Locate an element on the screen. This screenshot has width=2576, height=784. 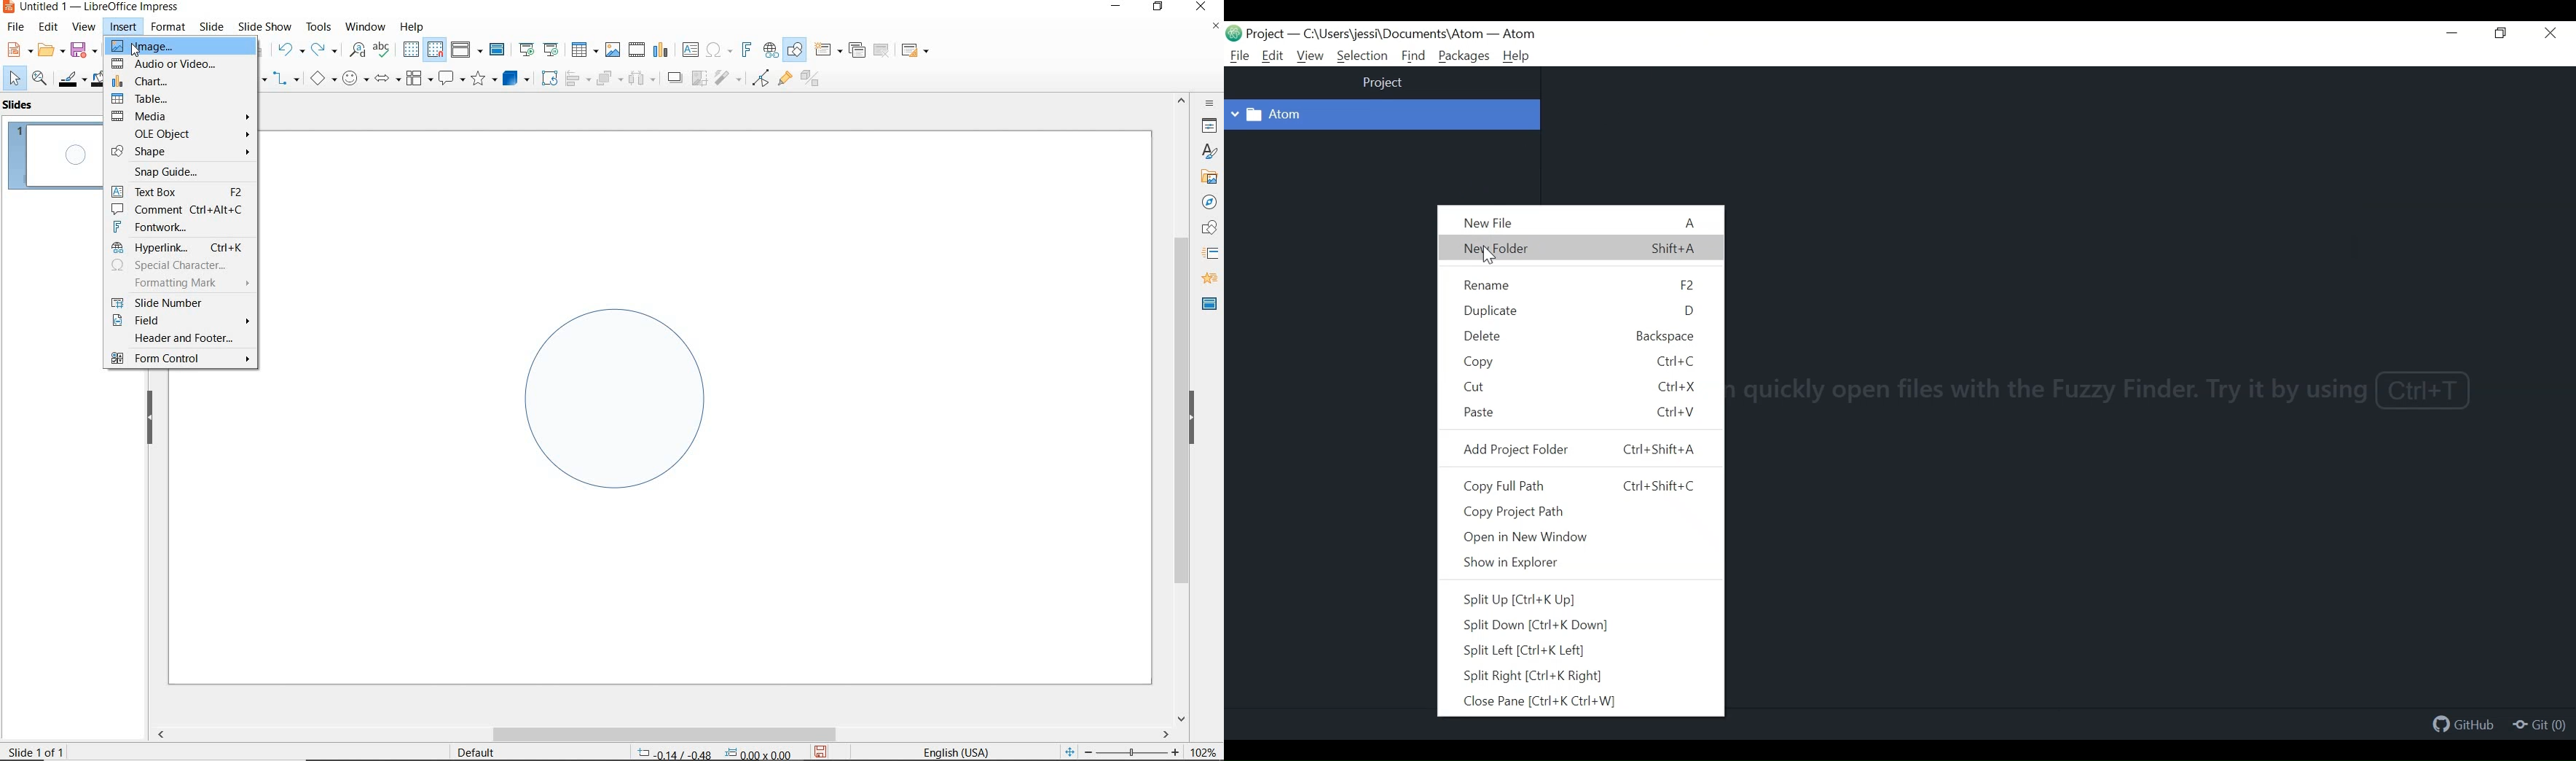
OLE OBJECT is located at coordinates (187, 133).